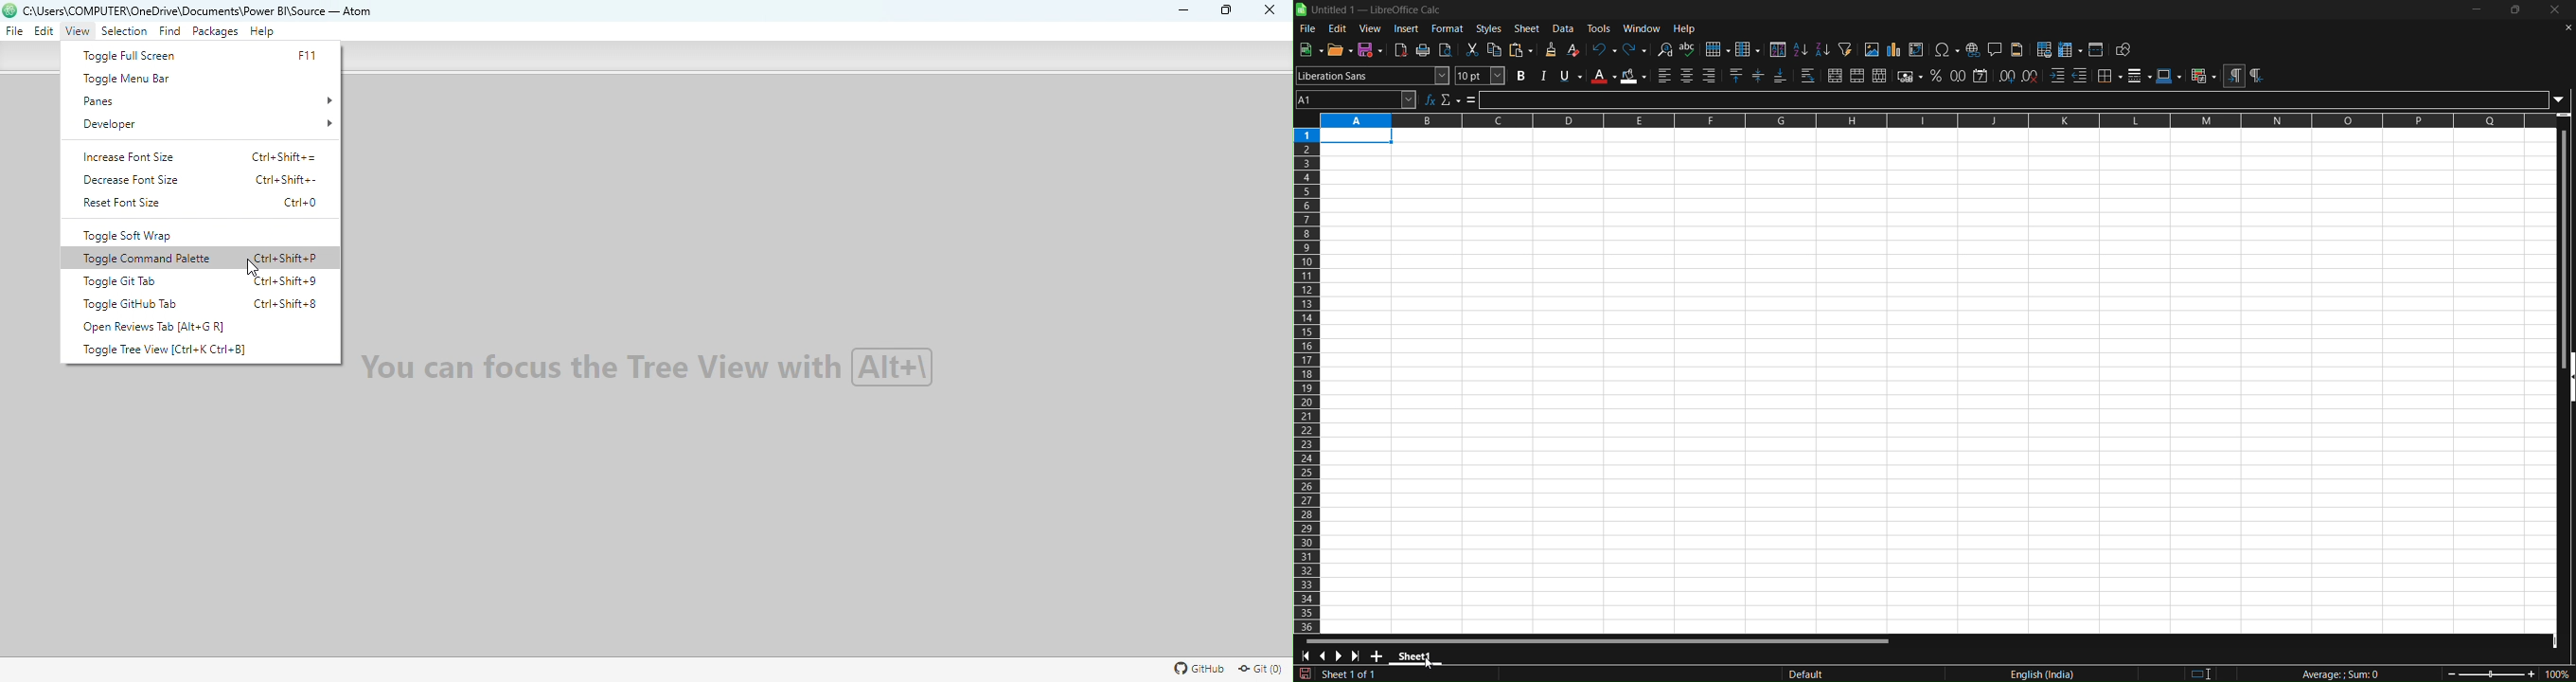  What do you see at coordinates (1712, 76) in the screenshot?
I see `align right` at bounding box center [1712, 76].